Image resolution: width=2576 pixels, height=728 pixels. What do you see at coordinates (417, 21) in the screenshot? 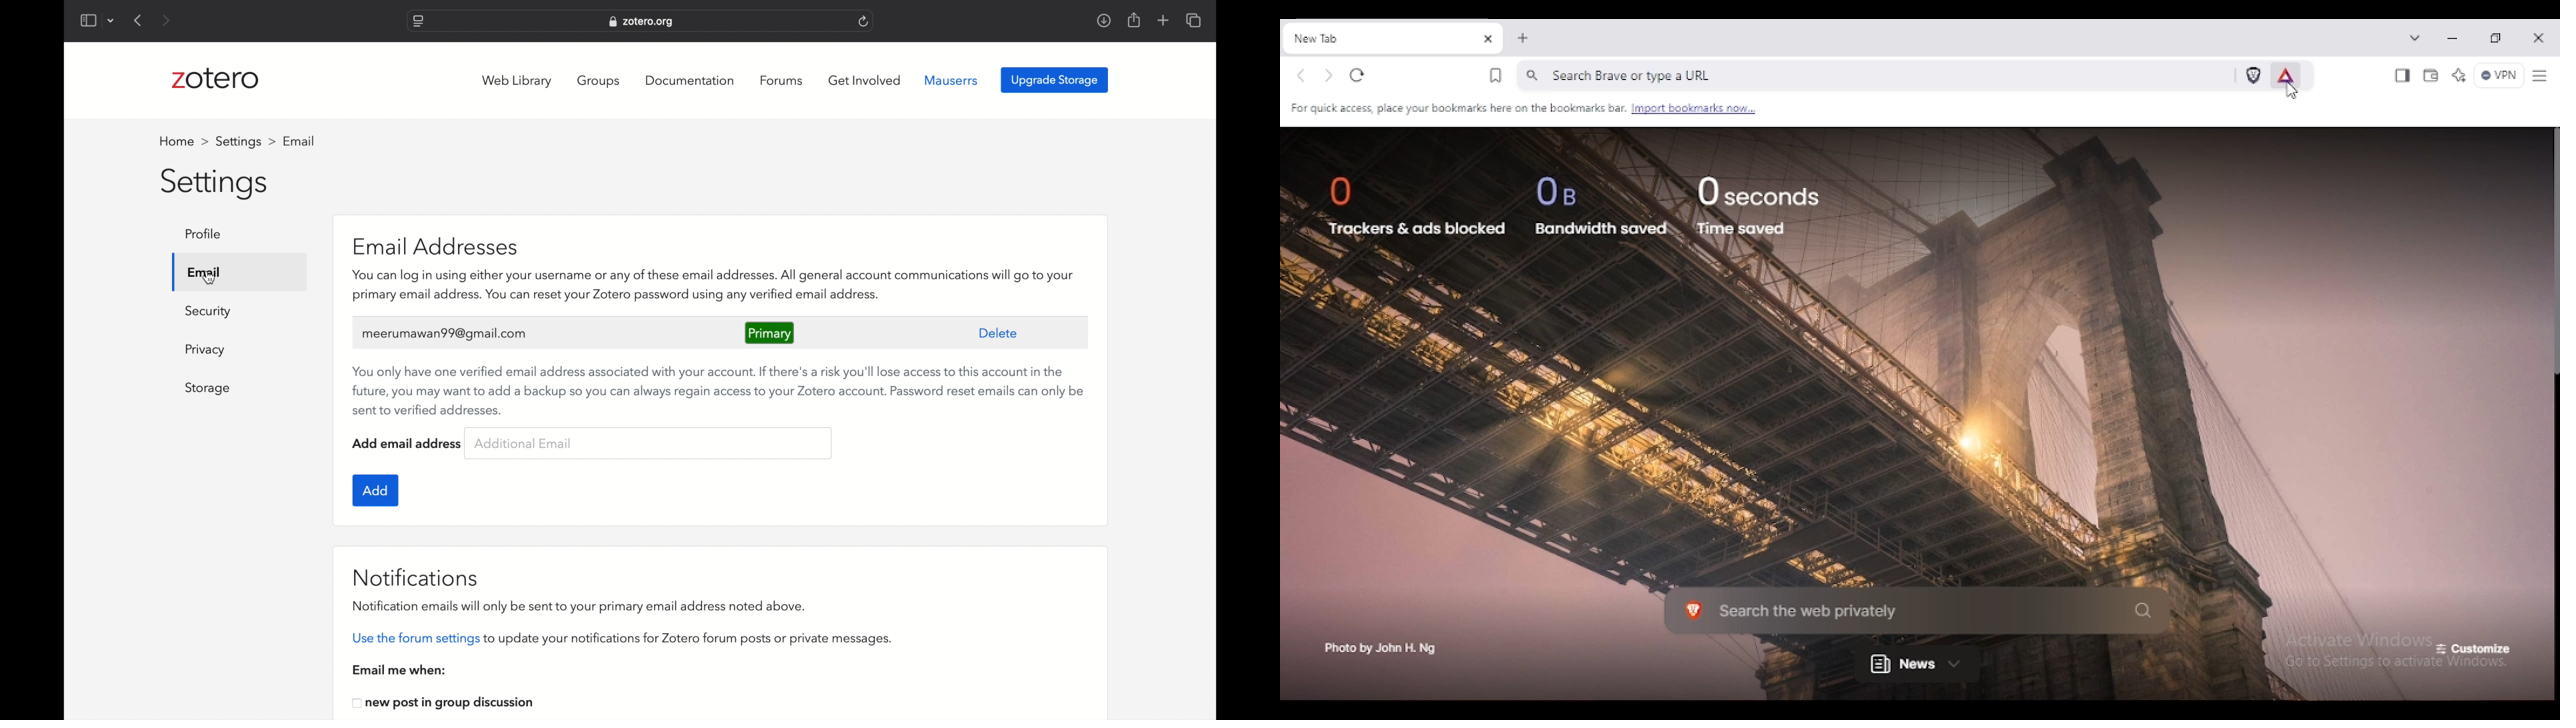
I see `website settings` at bounding box center [417, 21].